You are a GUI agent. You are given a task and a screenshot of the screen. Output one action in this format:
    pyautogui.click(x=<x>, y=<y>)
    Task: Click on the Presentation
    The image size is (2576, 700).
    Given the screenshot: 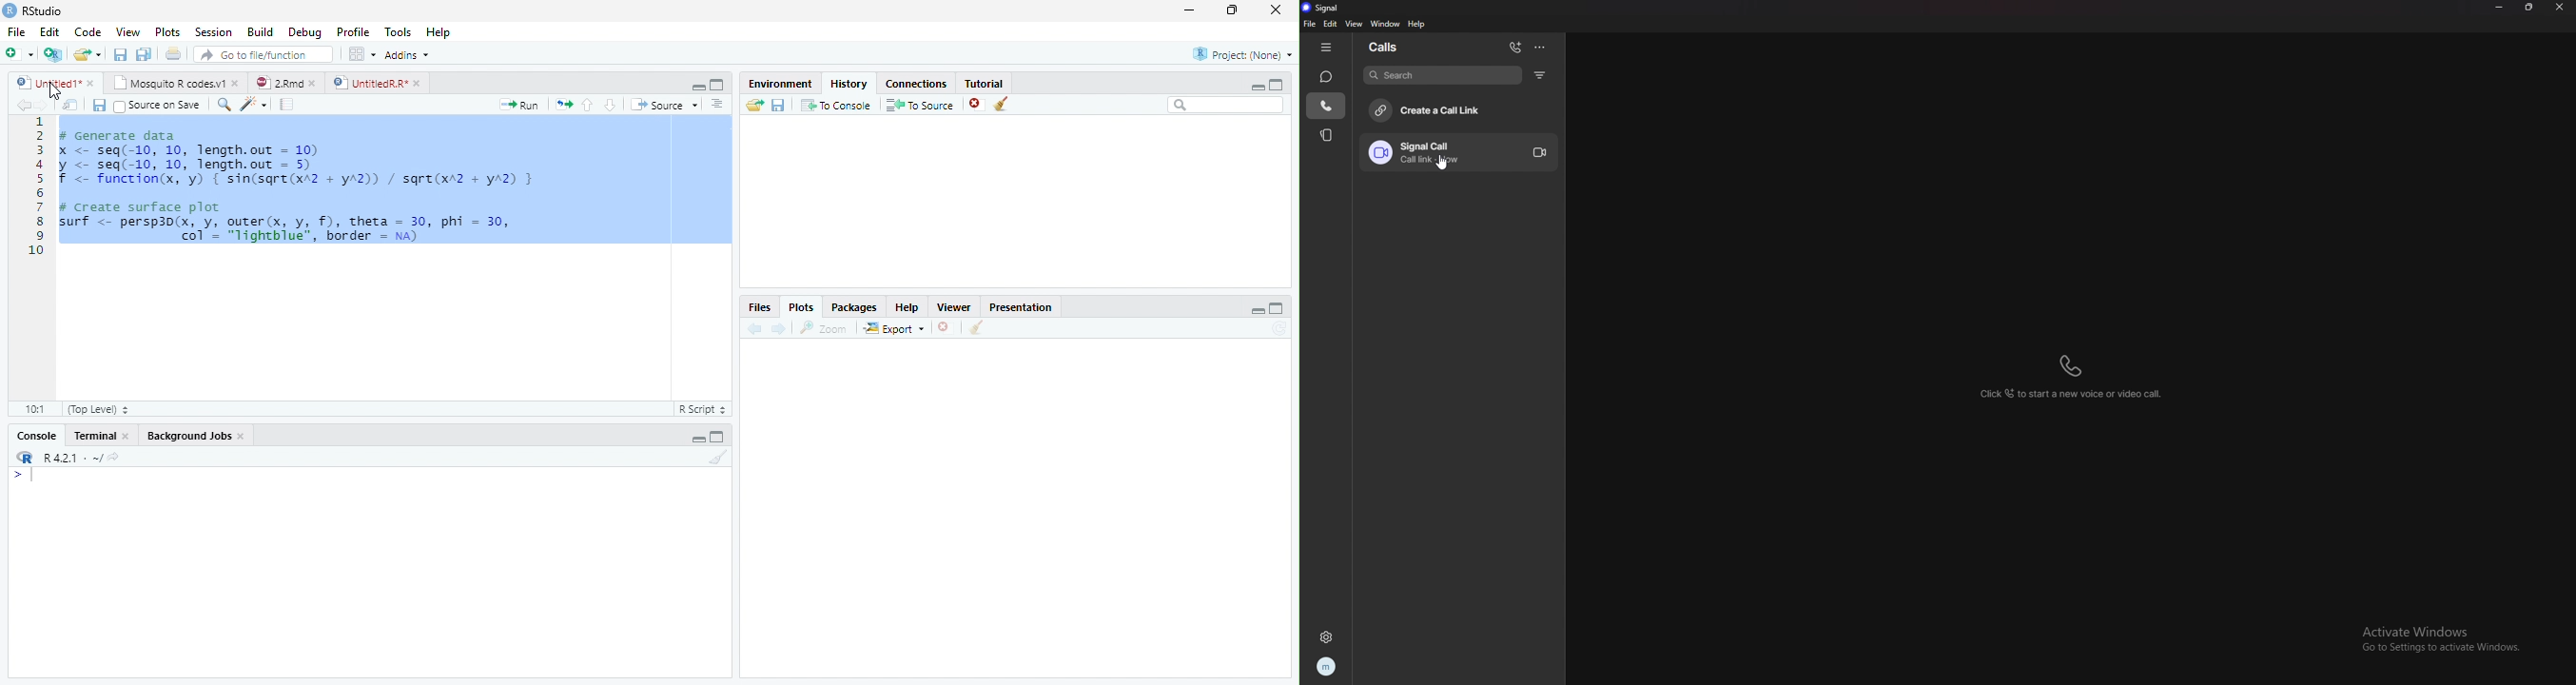 What is the action you would take?
    pyautogui.click(x=1021, y=306)
    